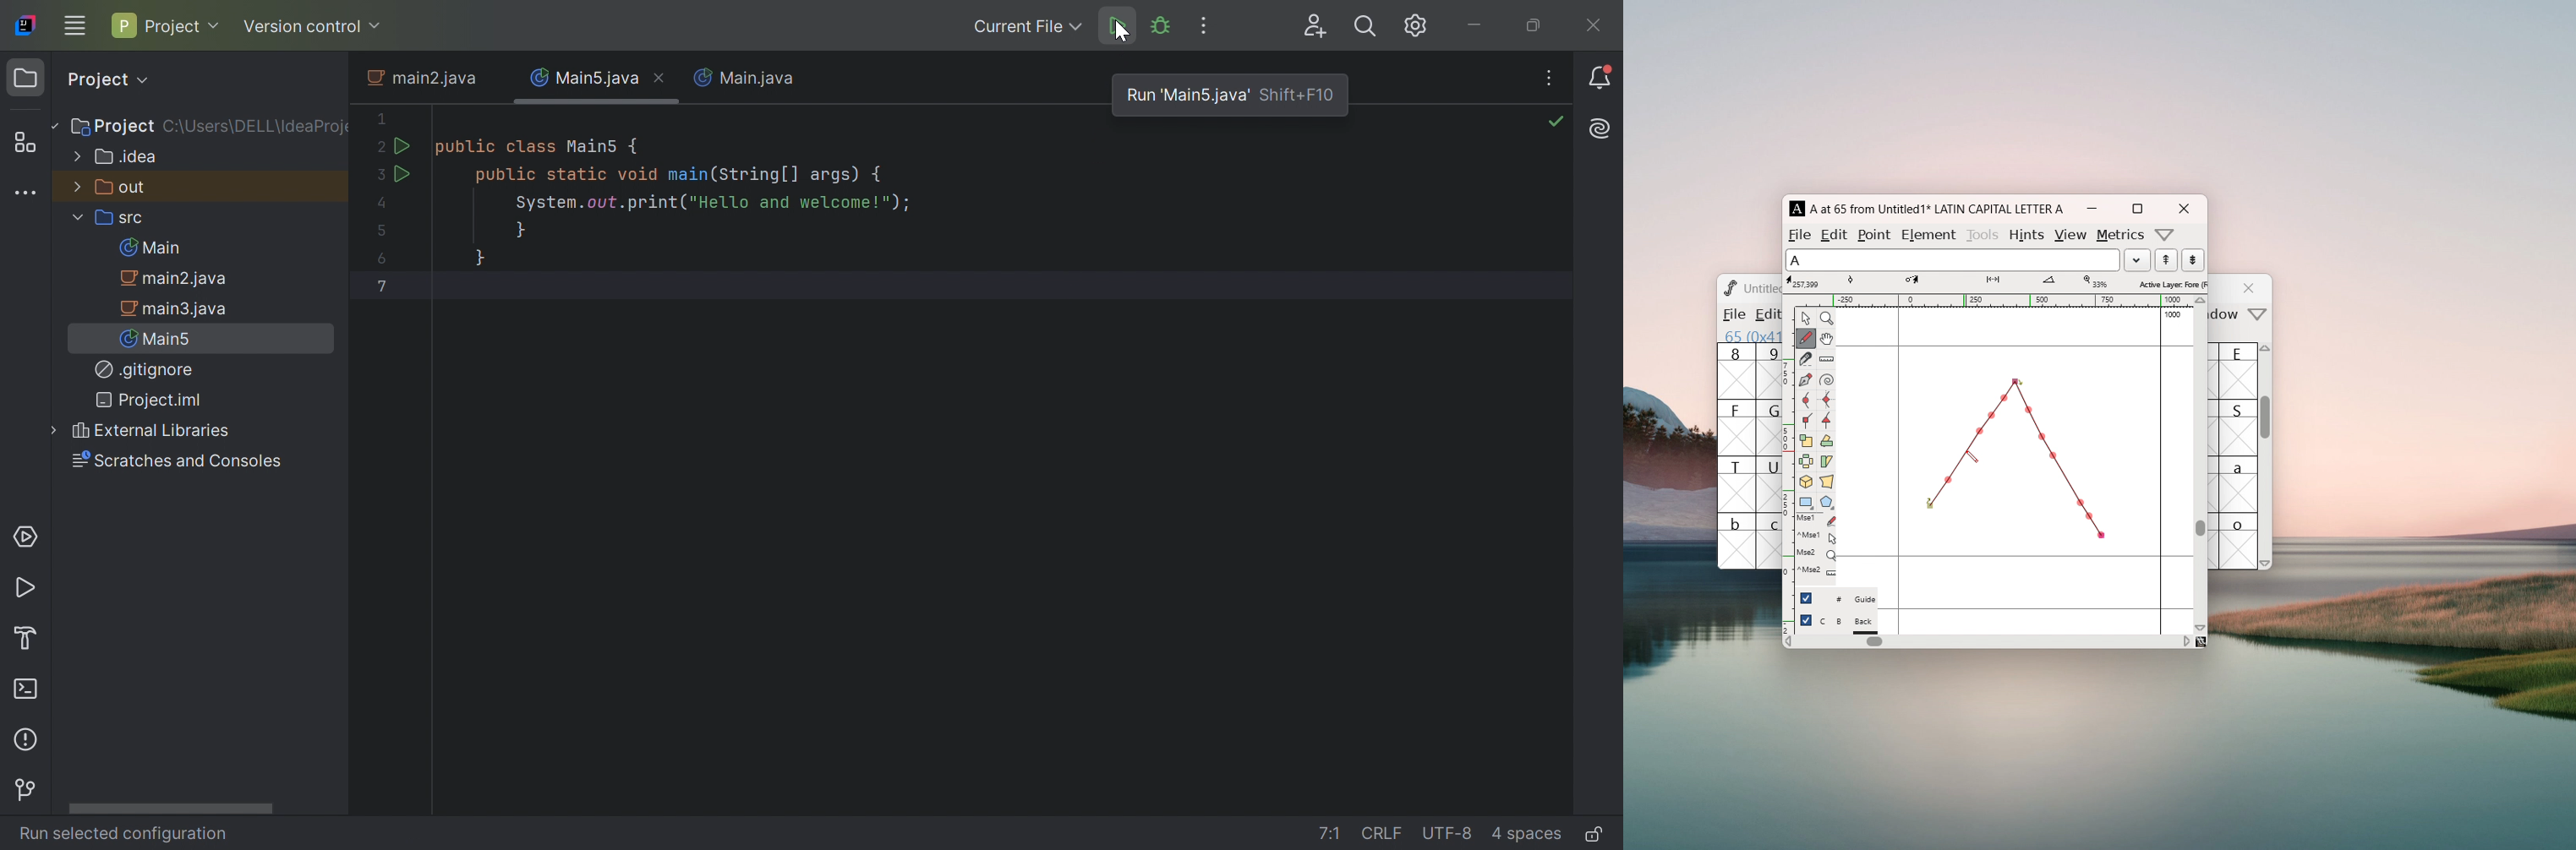 The height and width of the screenshot is (868, 2576). I want to click on maximize, so click(2137, 209).